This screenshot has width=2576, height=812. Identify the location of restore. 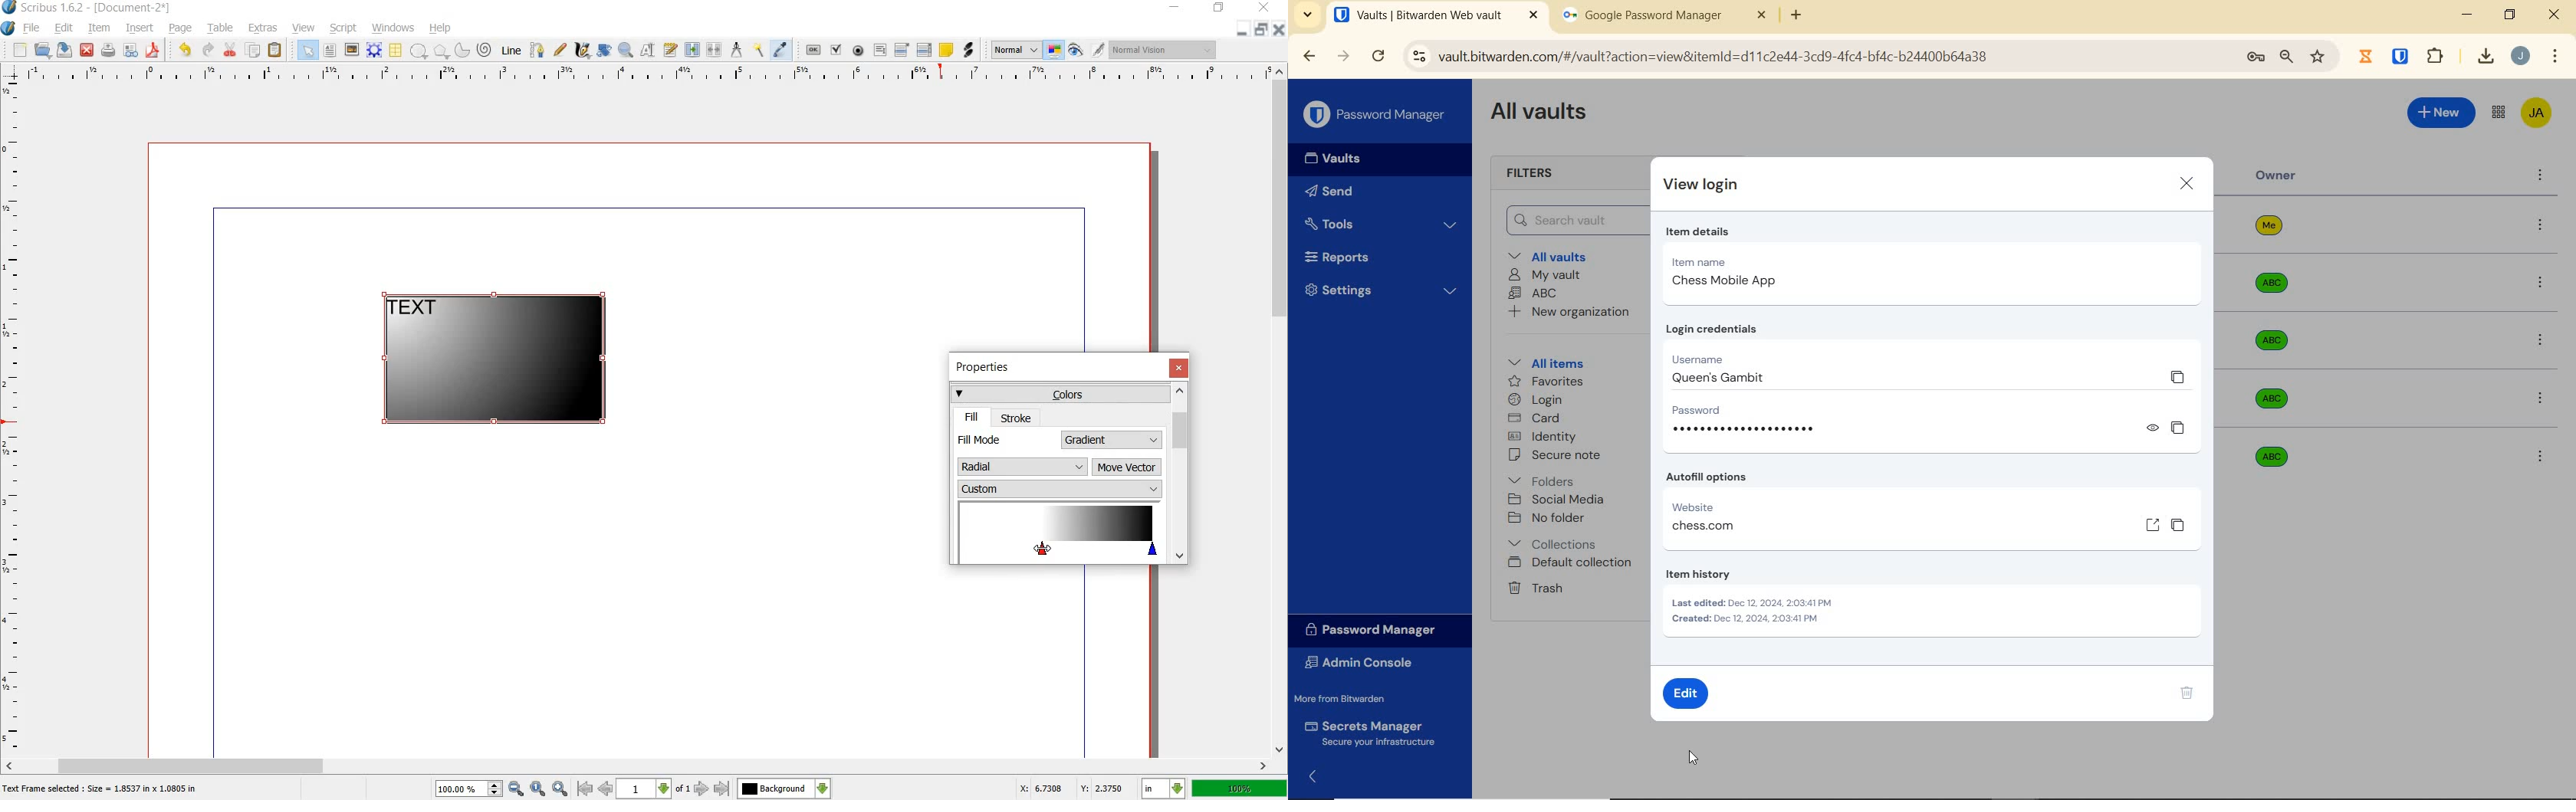
(1219, 10).